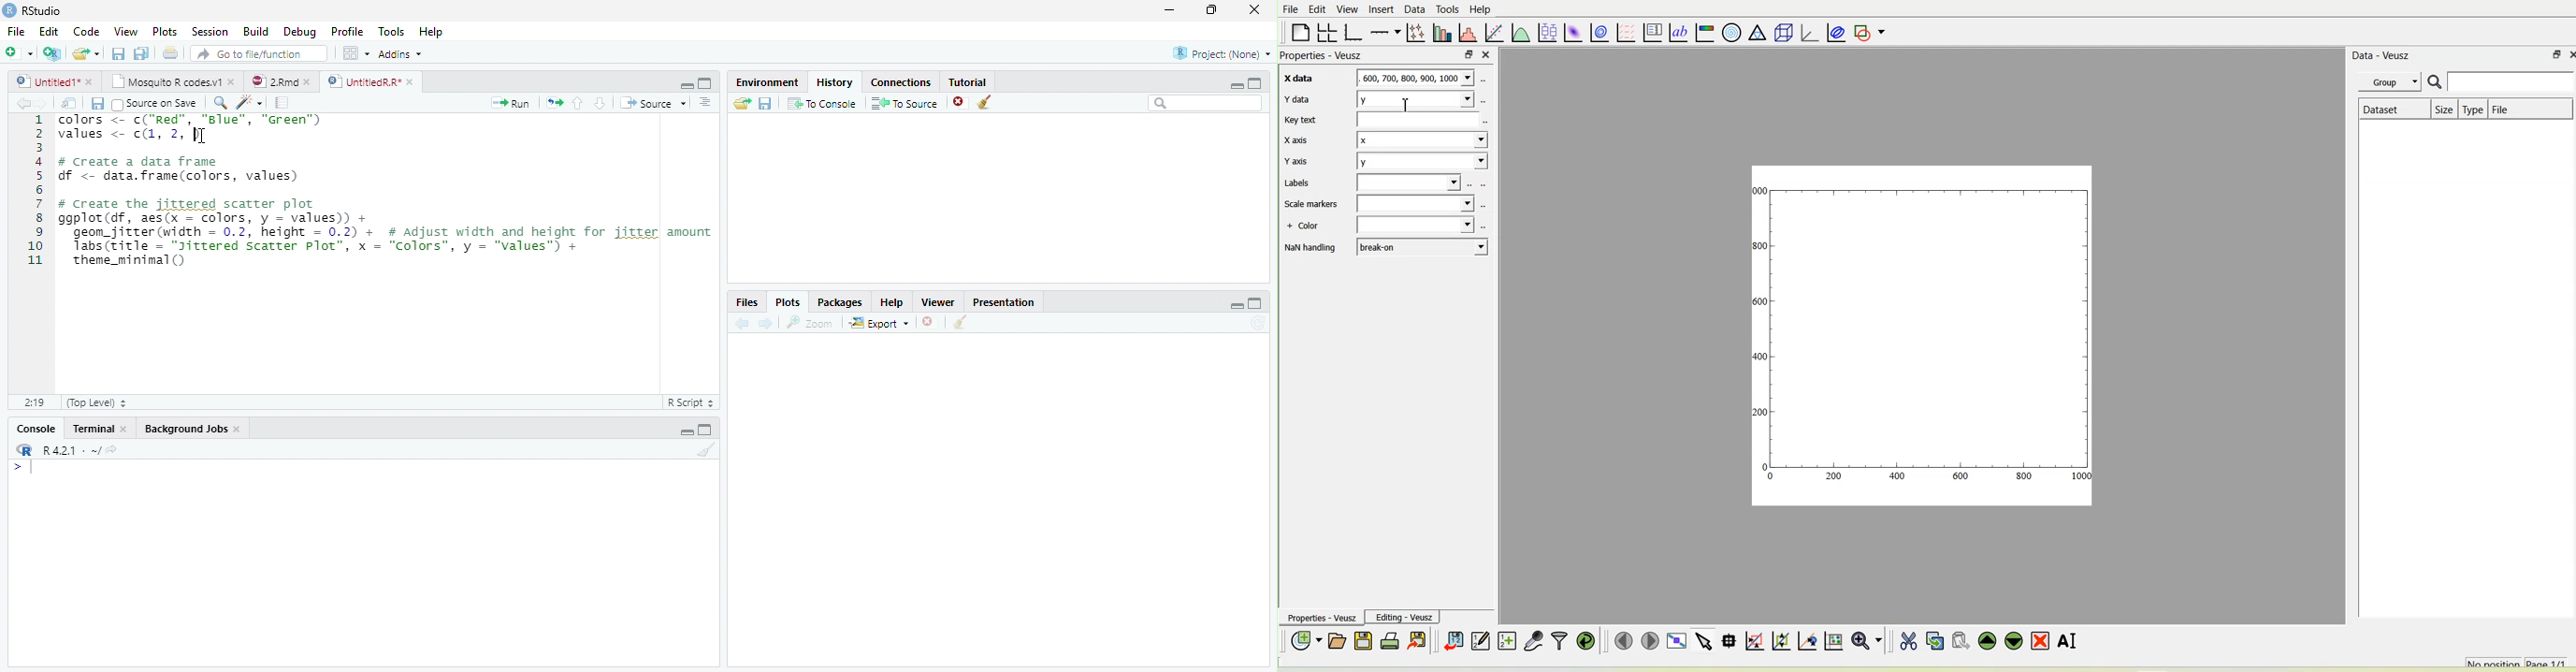 This screenshot has width=2576, height=672. What do you see at coordinates (766, 81) in the screenshot?
I see `Environment` at bounding box center [766, 81].